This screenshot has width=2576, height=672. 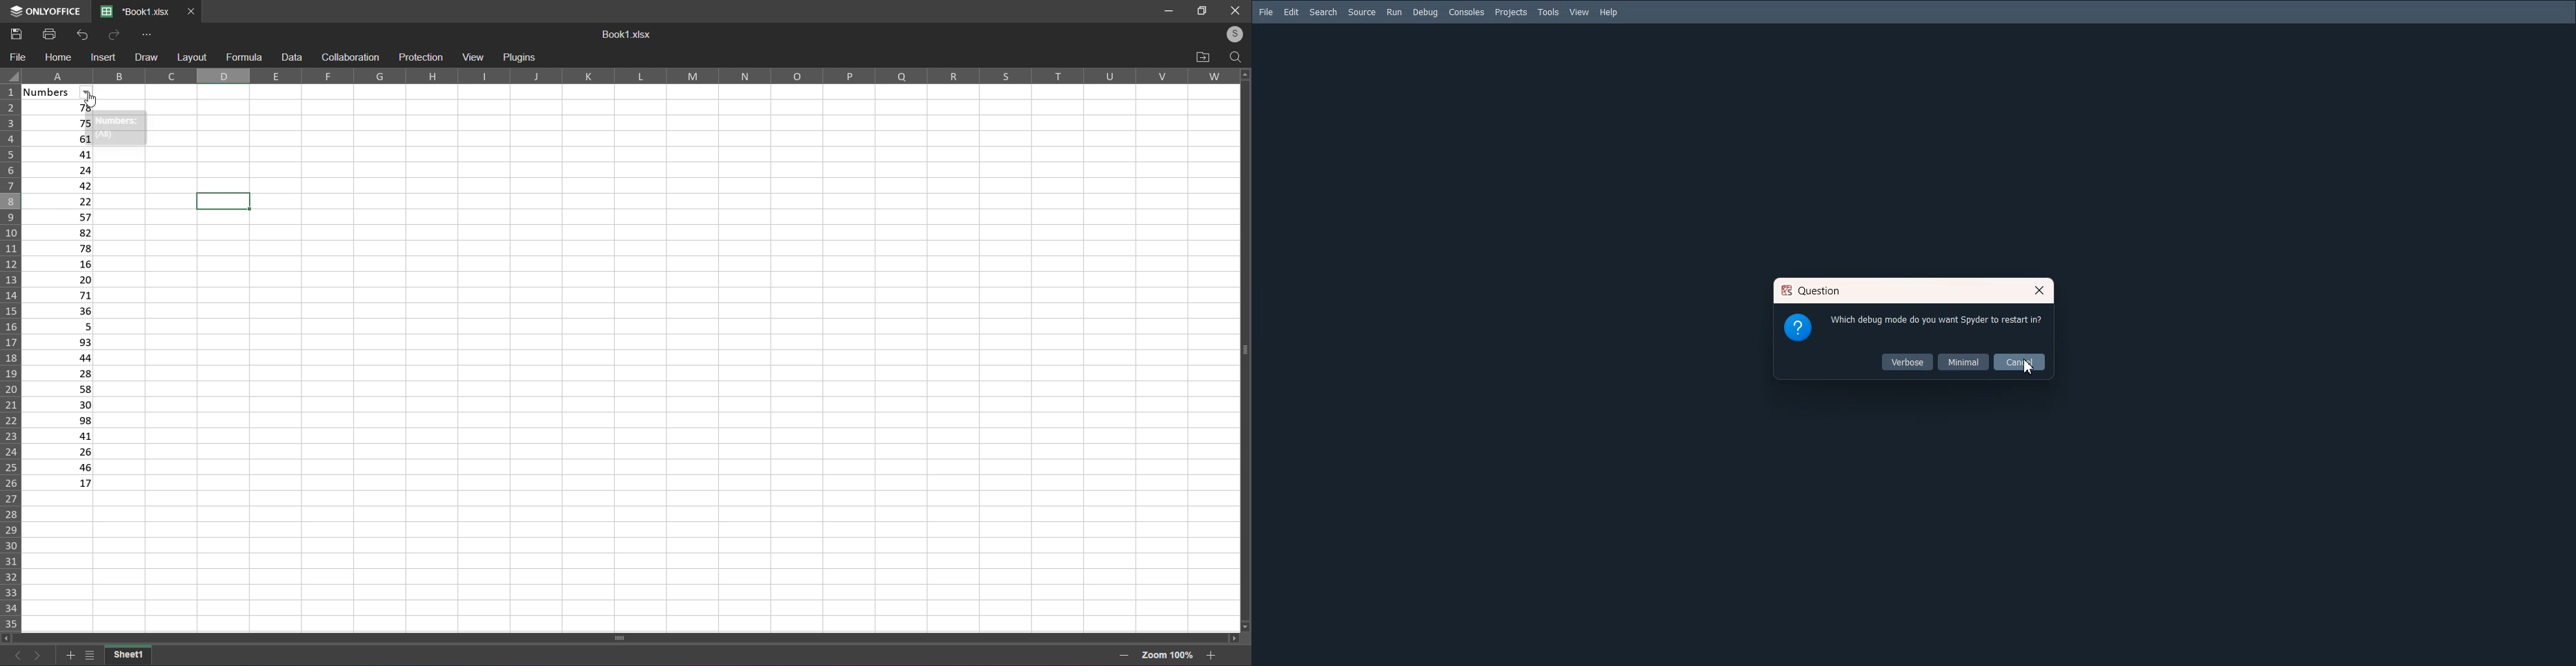 I want to click on Zoom in, so click(x=1213, y=654).